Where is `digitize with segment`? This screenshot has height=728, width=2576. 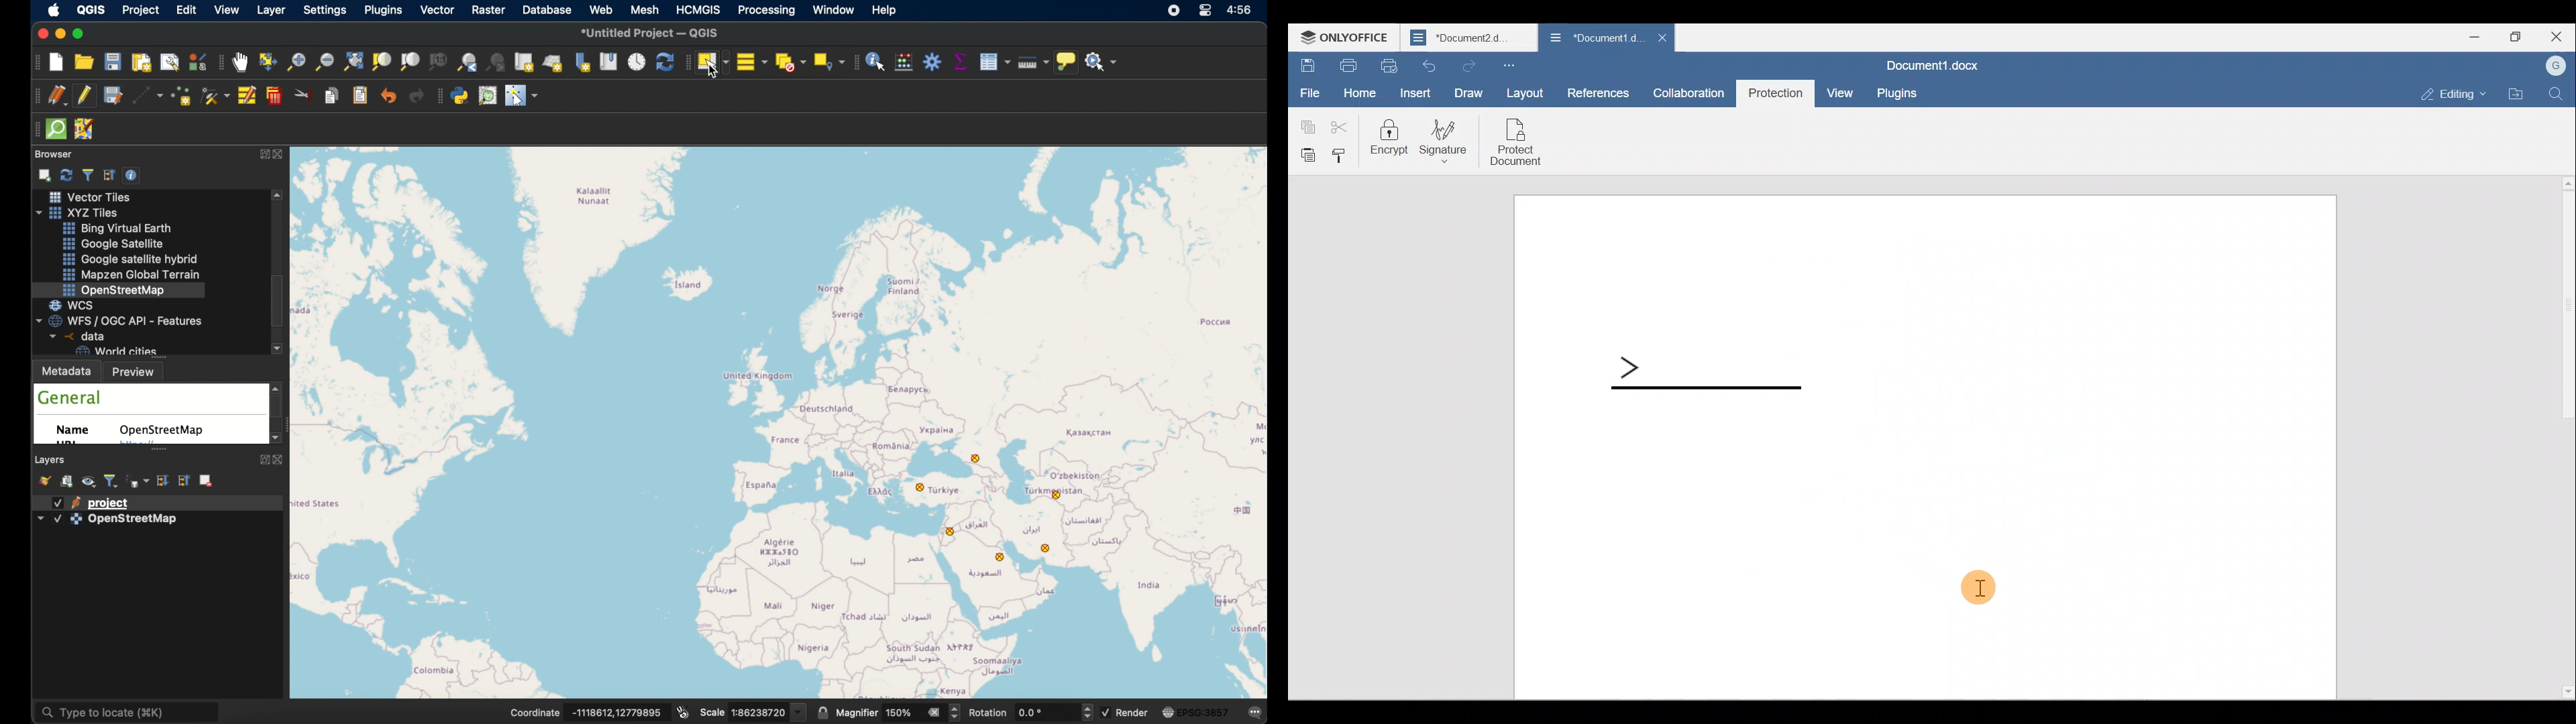
digitize with segment is located at coordinates (150, 97).